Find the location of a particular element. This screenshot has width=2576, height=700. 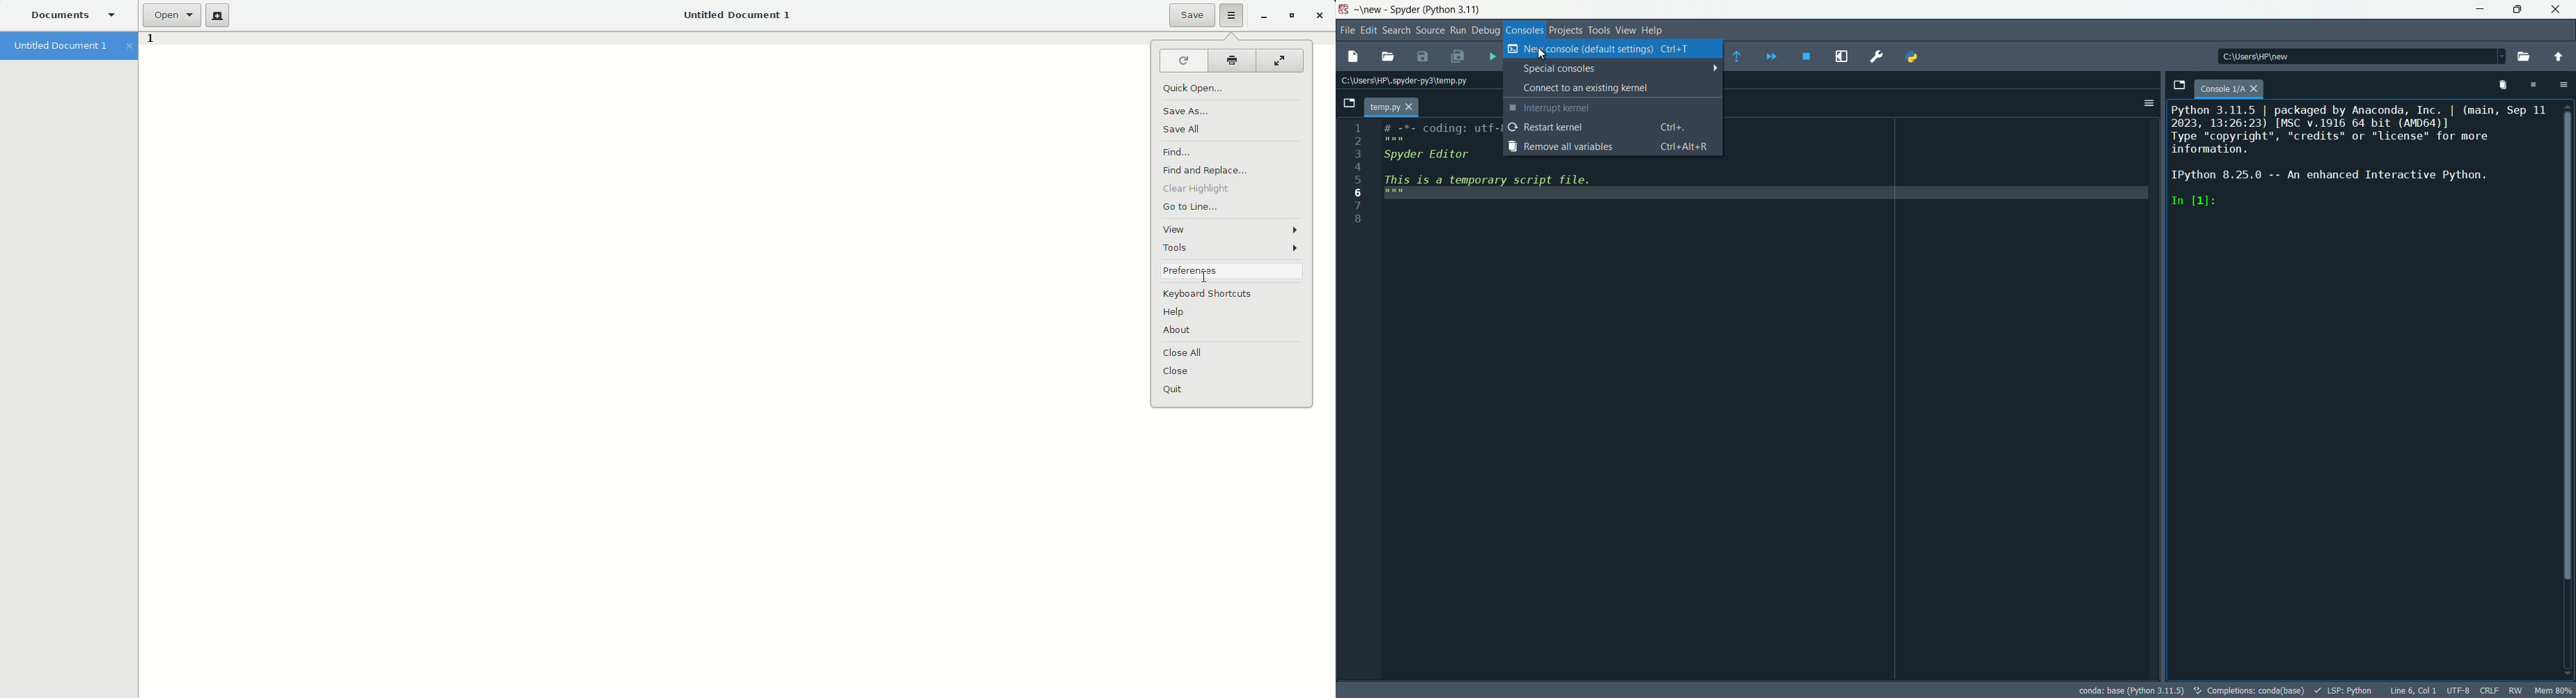

connect to existing consoles is located at coordinates (1596, 89).